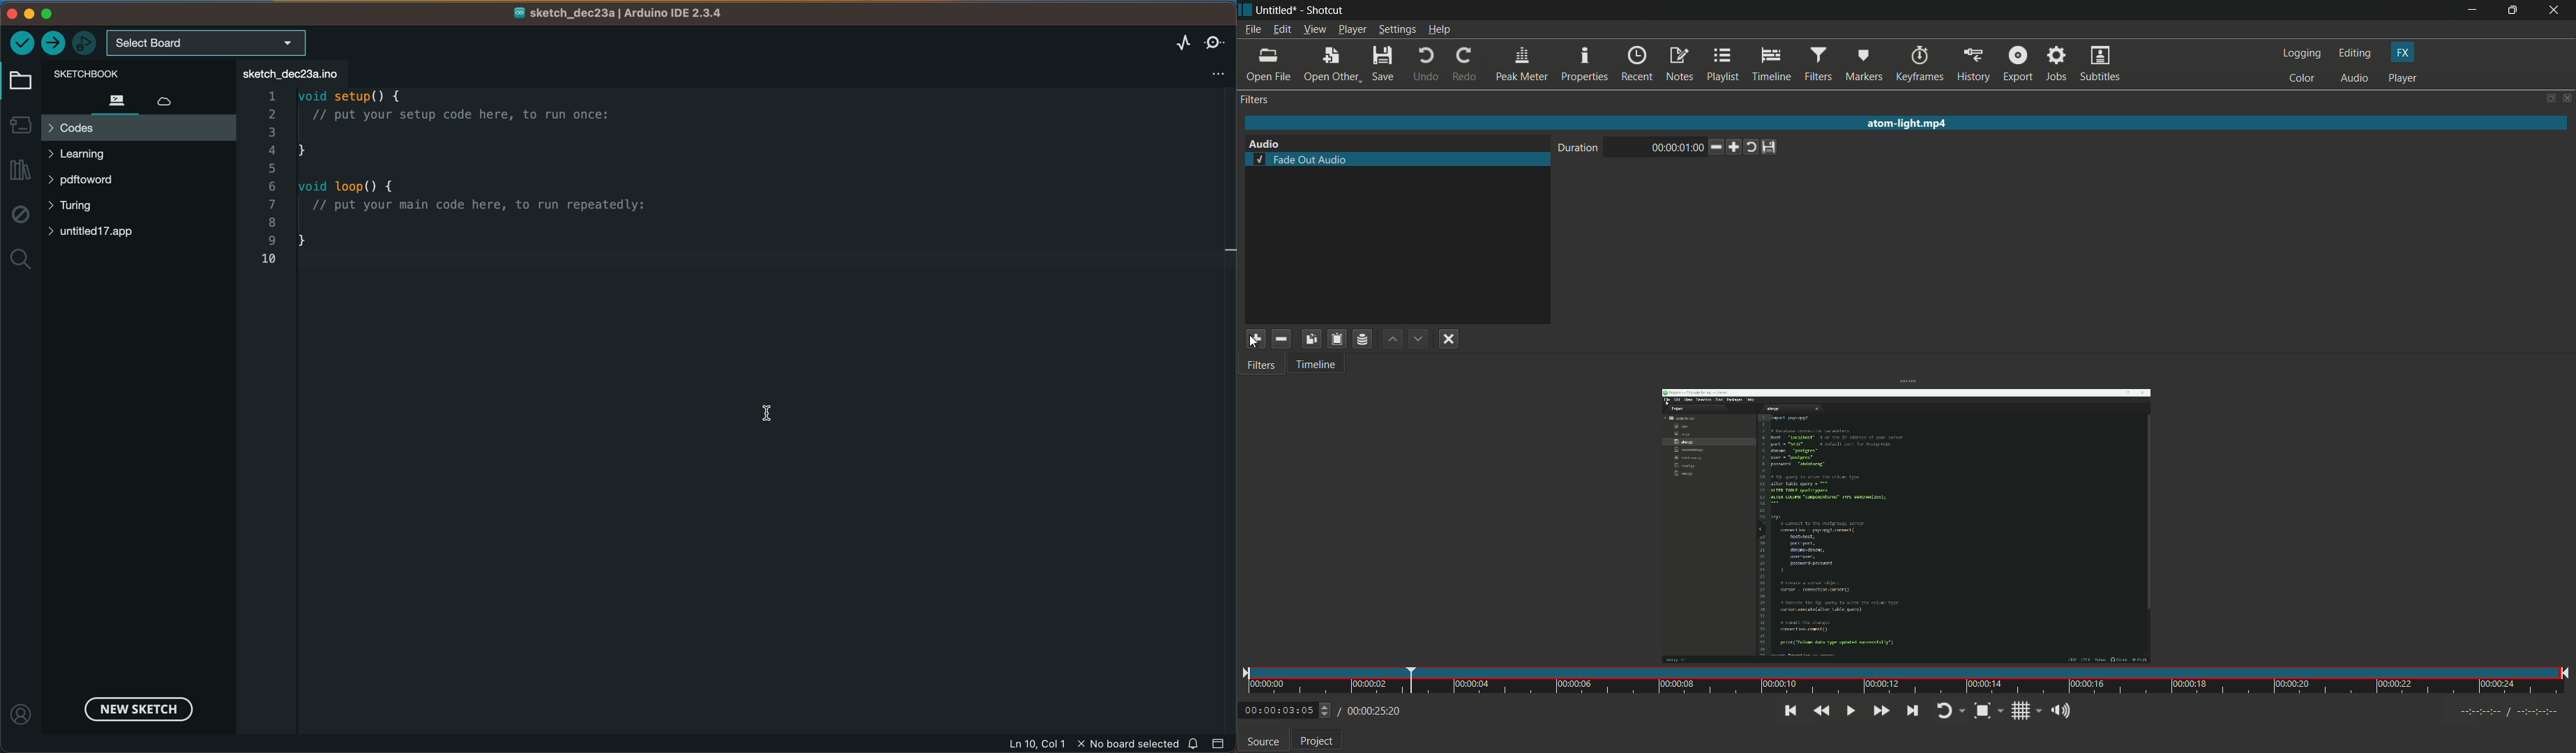 The height and width of the screenshot is (756, 2576). What do you see at coordinates (1725, 65) in the screenshot?
I see `playlist` at bounding box center [1725, 65].